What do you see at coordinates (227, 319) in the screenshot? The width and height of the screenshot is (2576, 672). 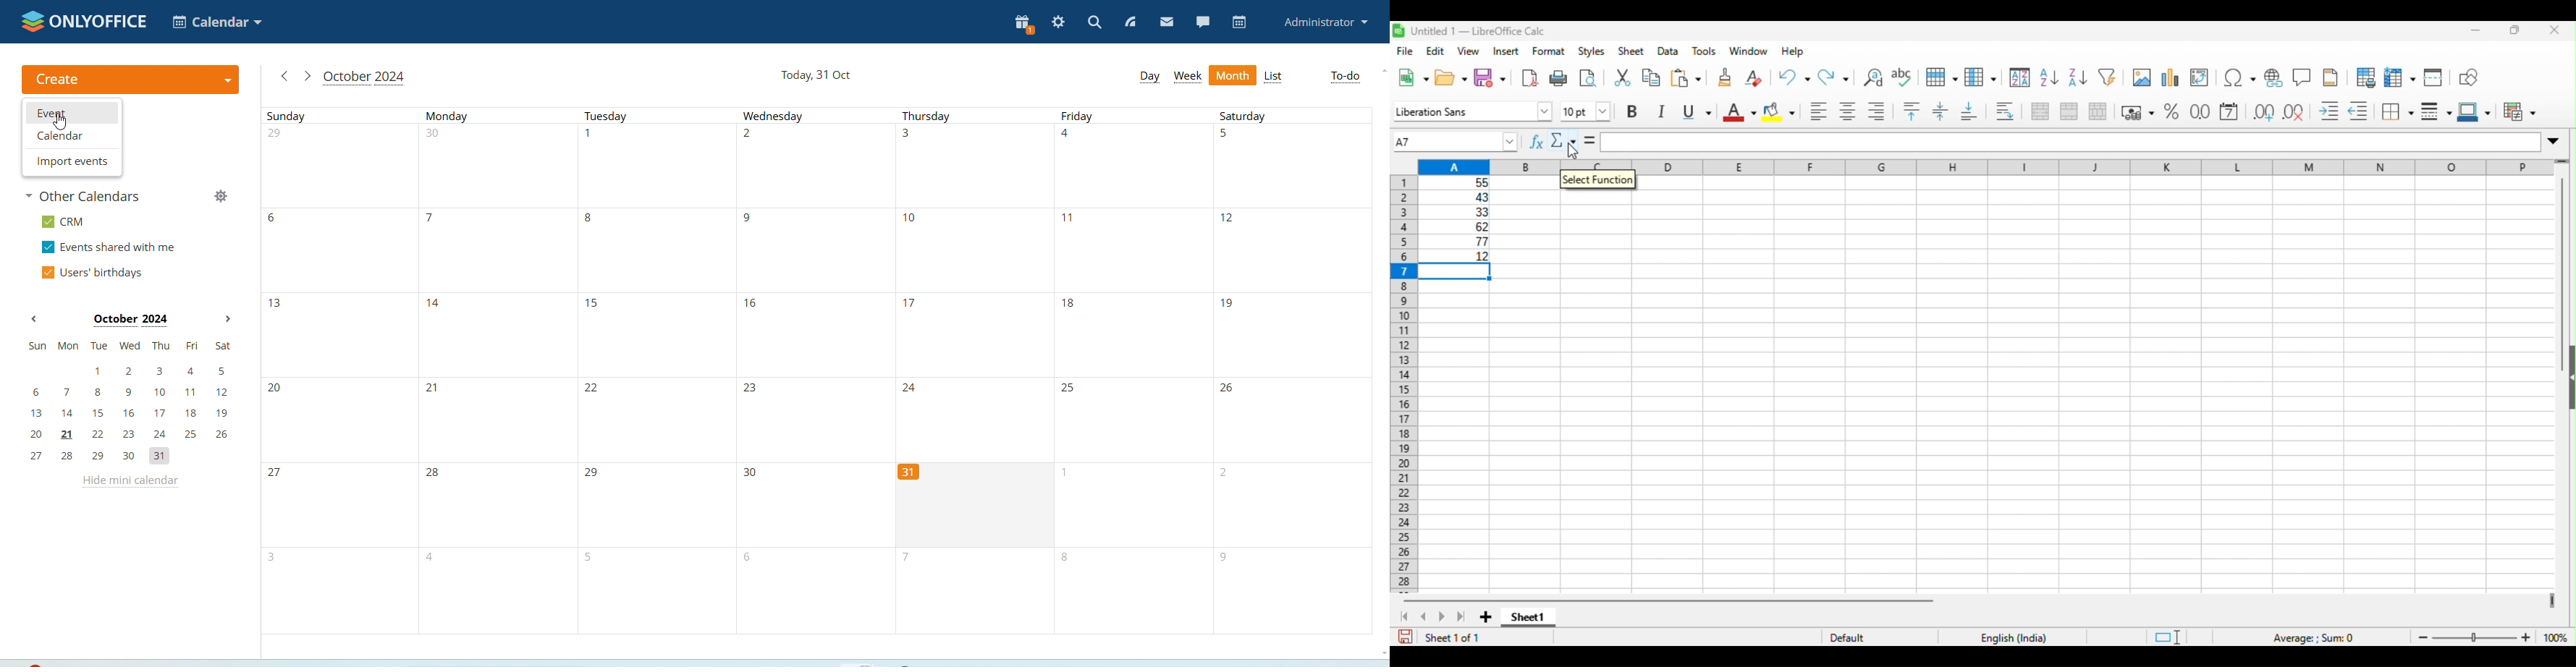 I see `next month` at bounding box center [227, 319].